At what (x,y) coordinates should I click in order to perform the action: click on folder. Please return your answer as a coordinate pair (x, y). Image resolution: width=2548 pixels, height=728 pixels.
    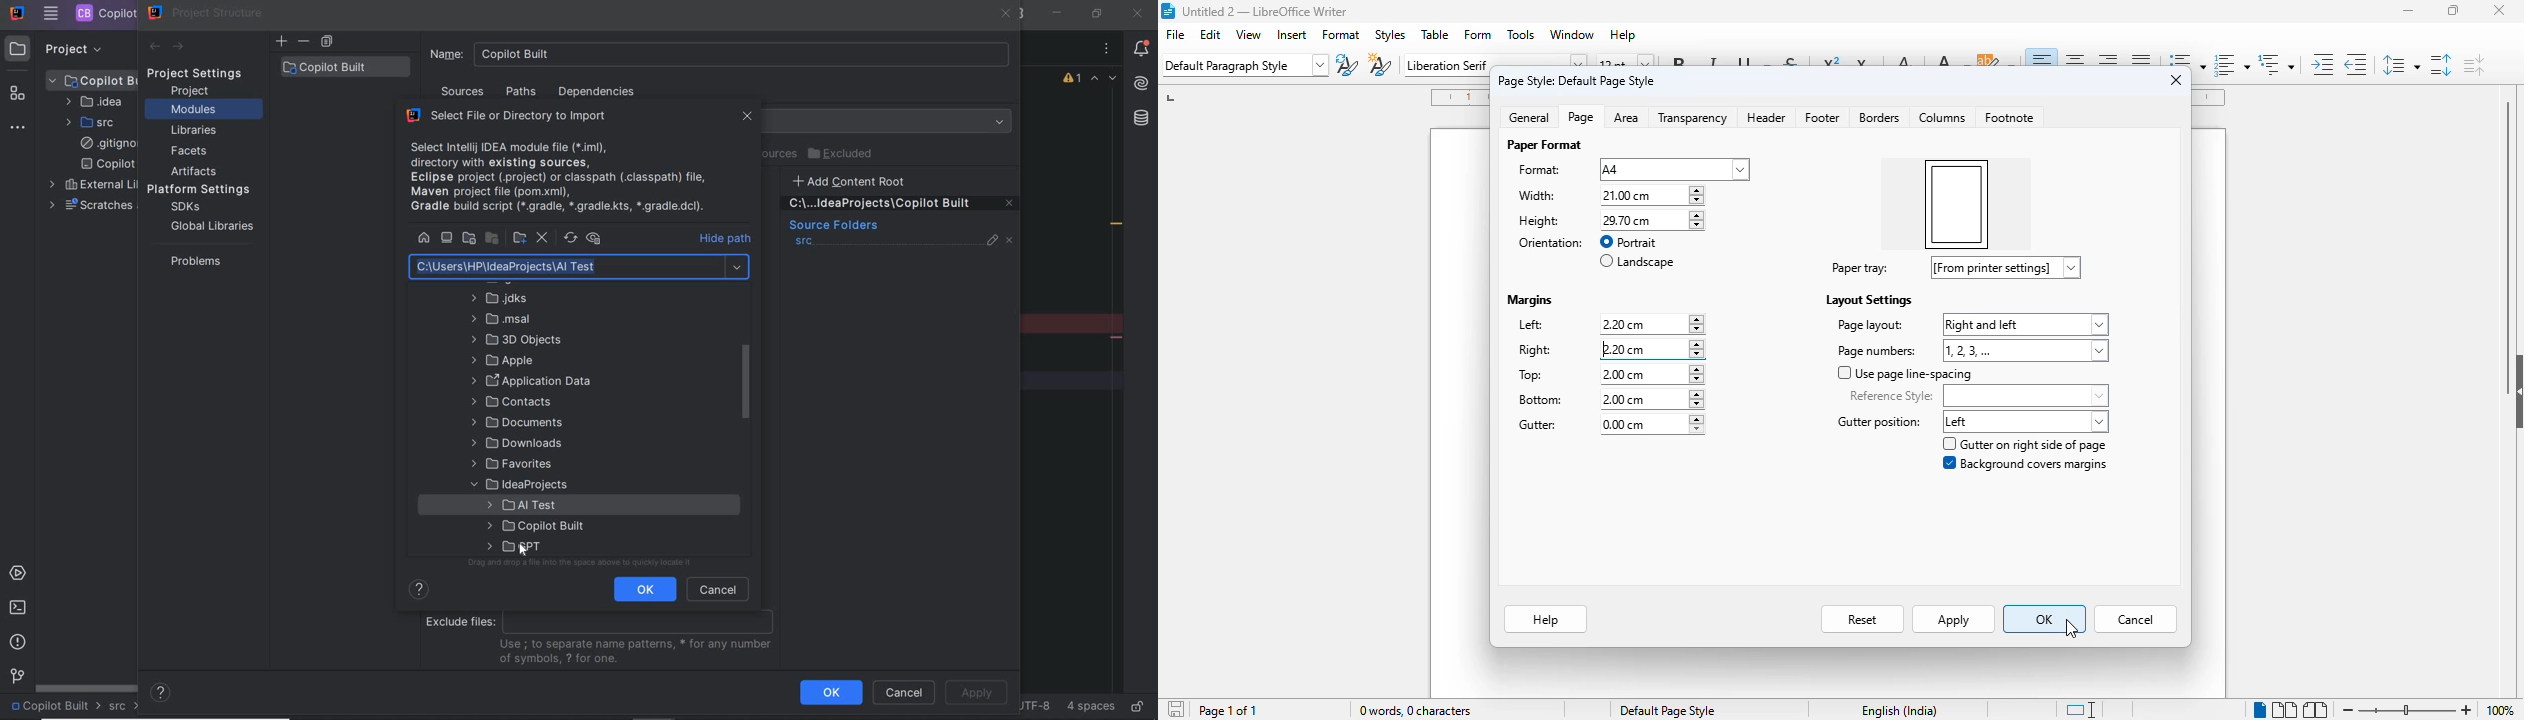
    Looking at the image, I should click on (512, 463).